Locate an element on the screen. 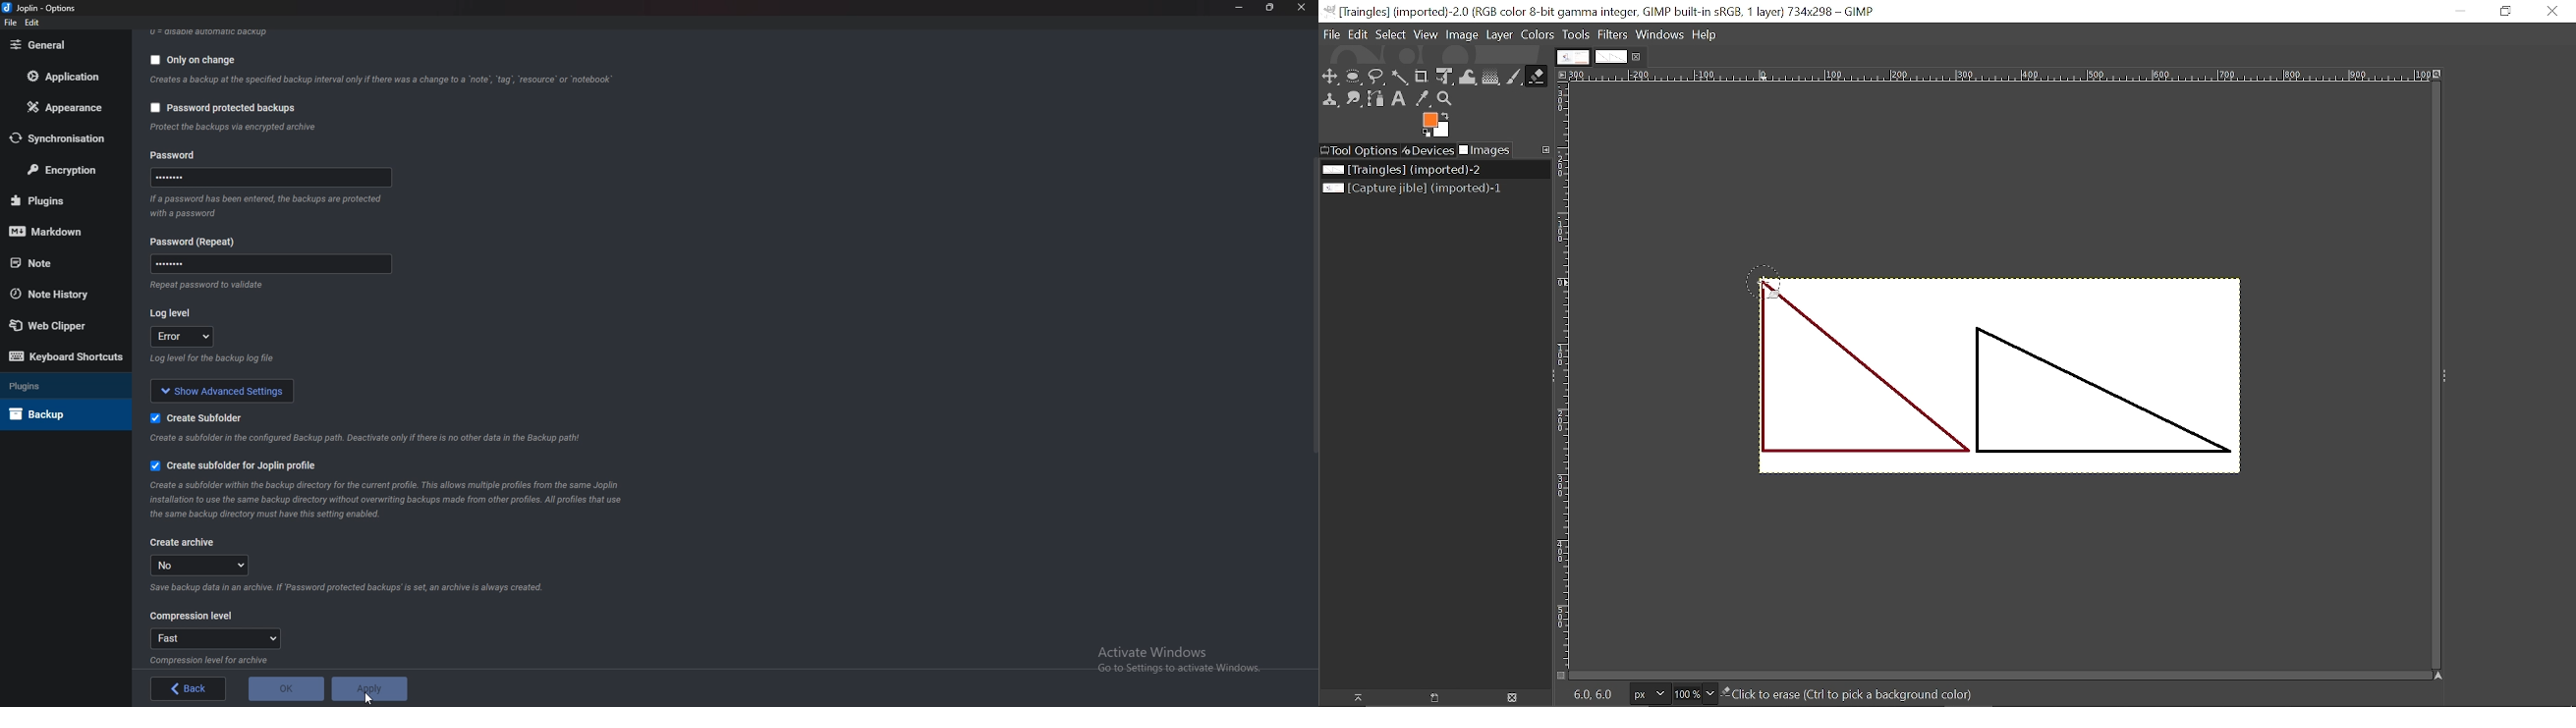 The image size is (2576, 728). scroll bar is located at coordinates (1313, 307).